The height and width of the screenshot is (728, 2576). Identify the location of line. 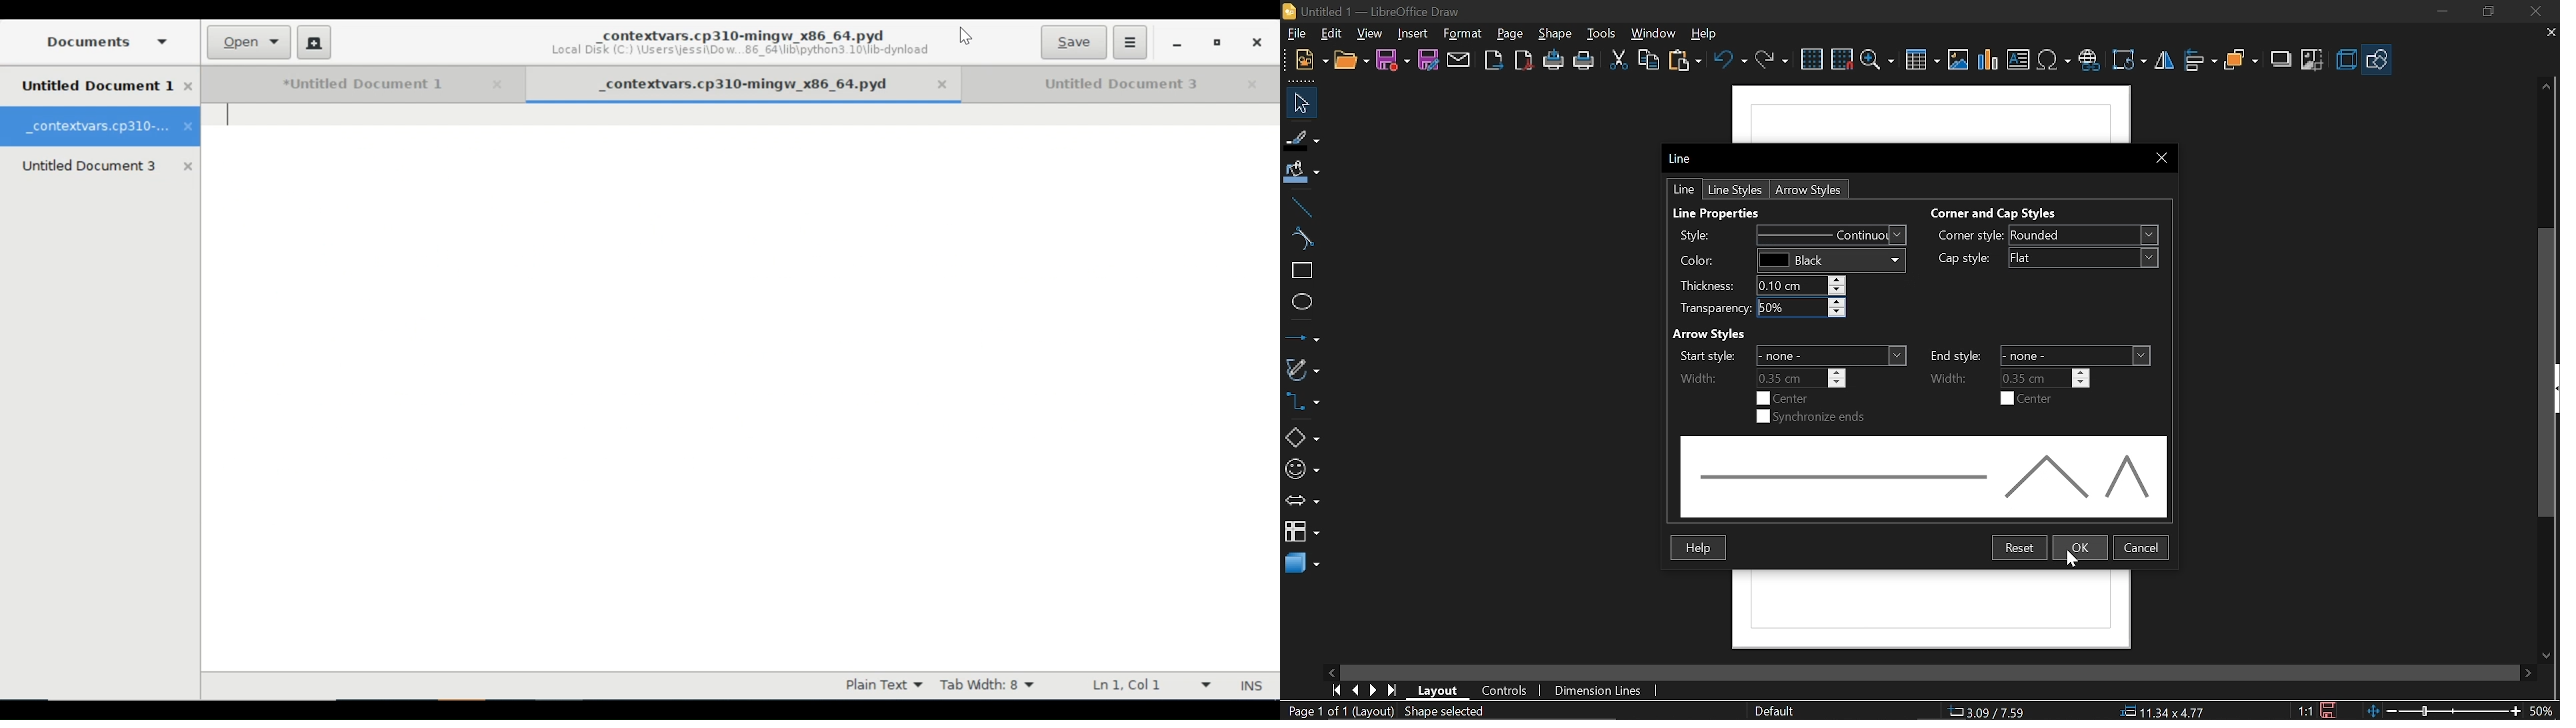
(1300, 208).